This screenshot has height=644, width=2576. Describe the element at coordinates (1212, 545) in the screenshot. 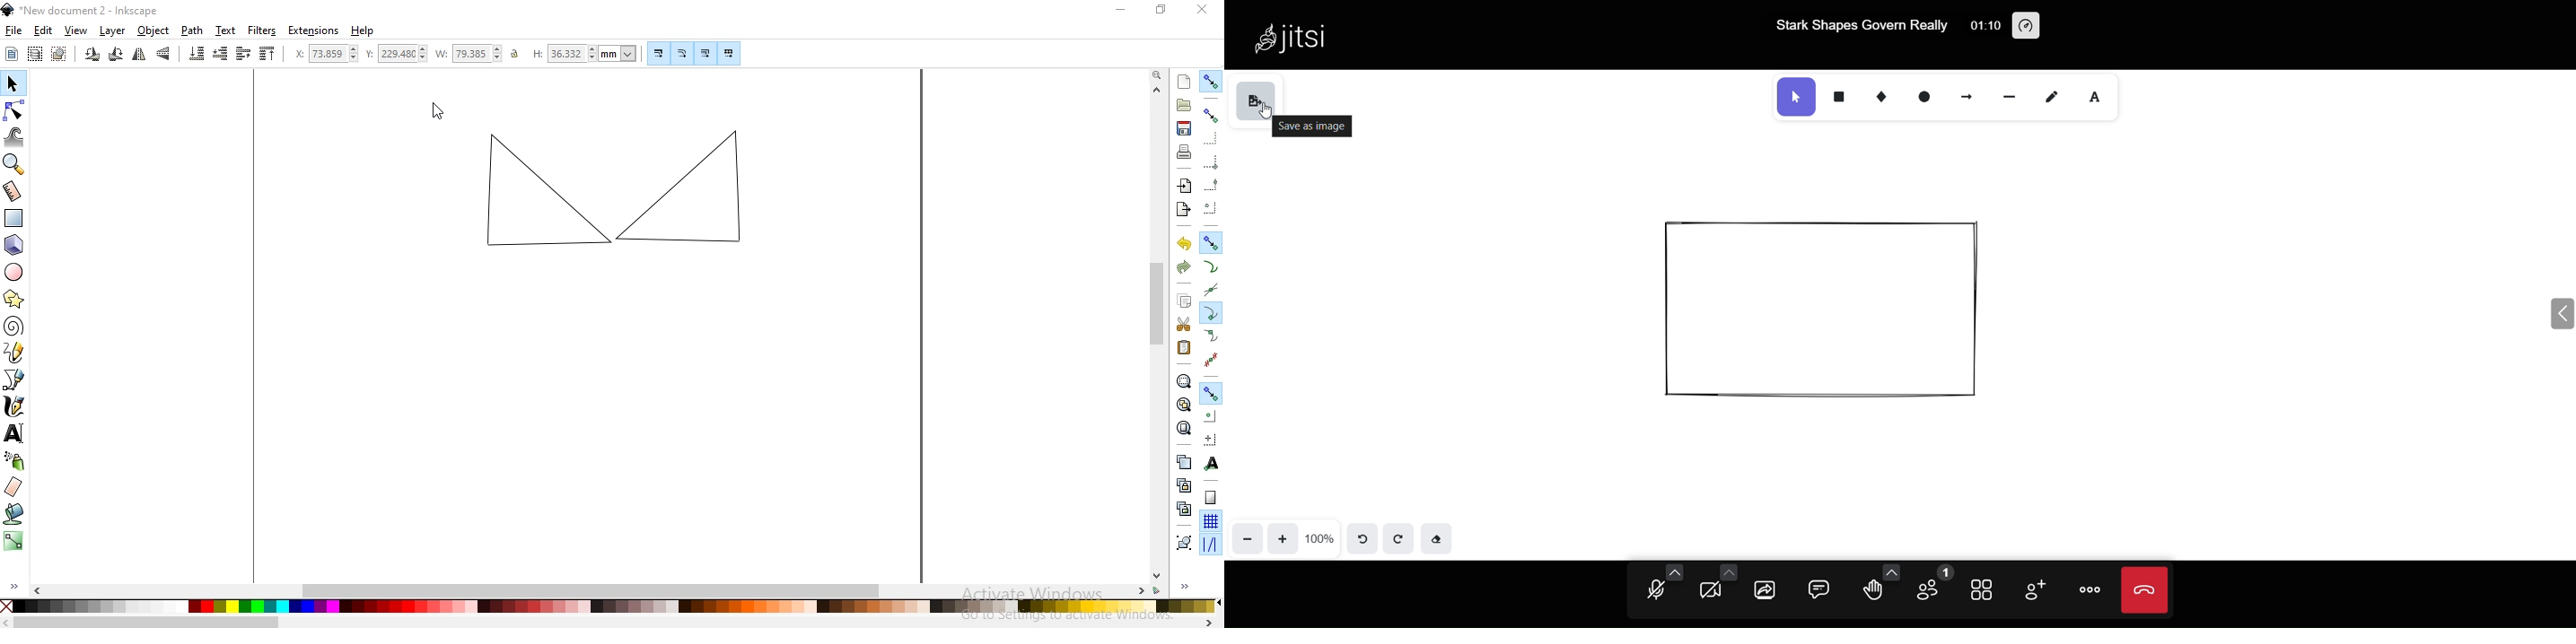

I see `snap guide` at that location.